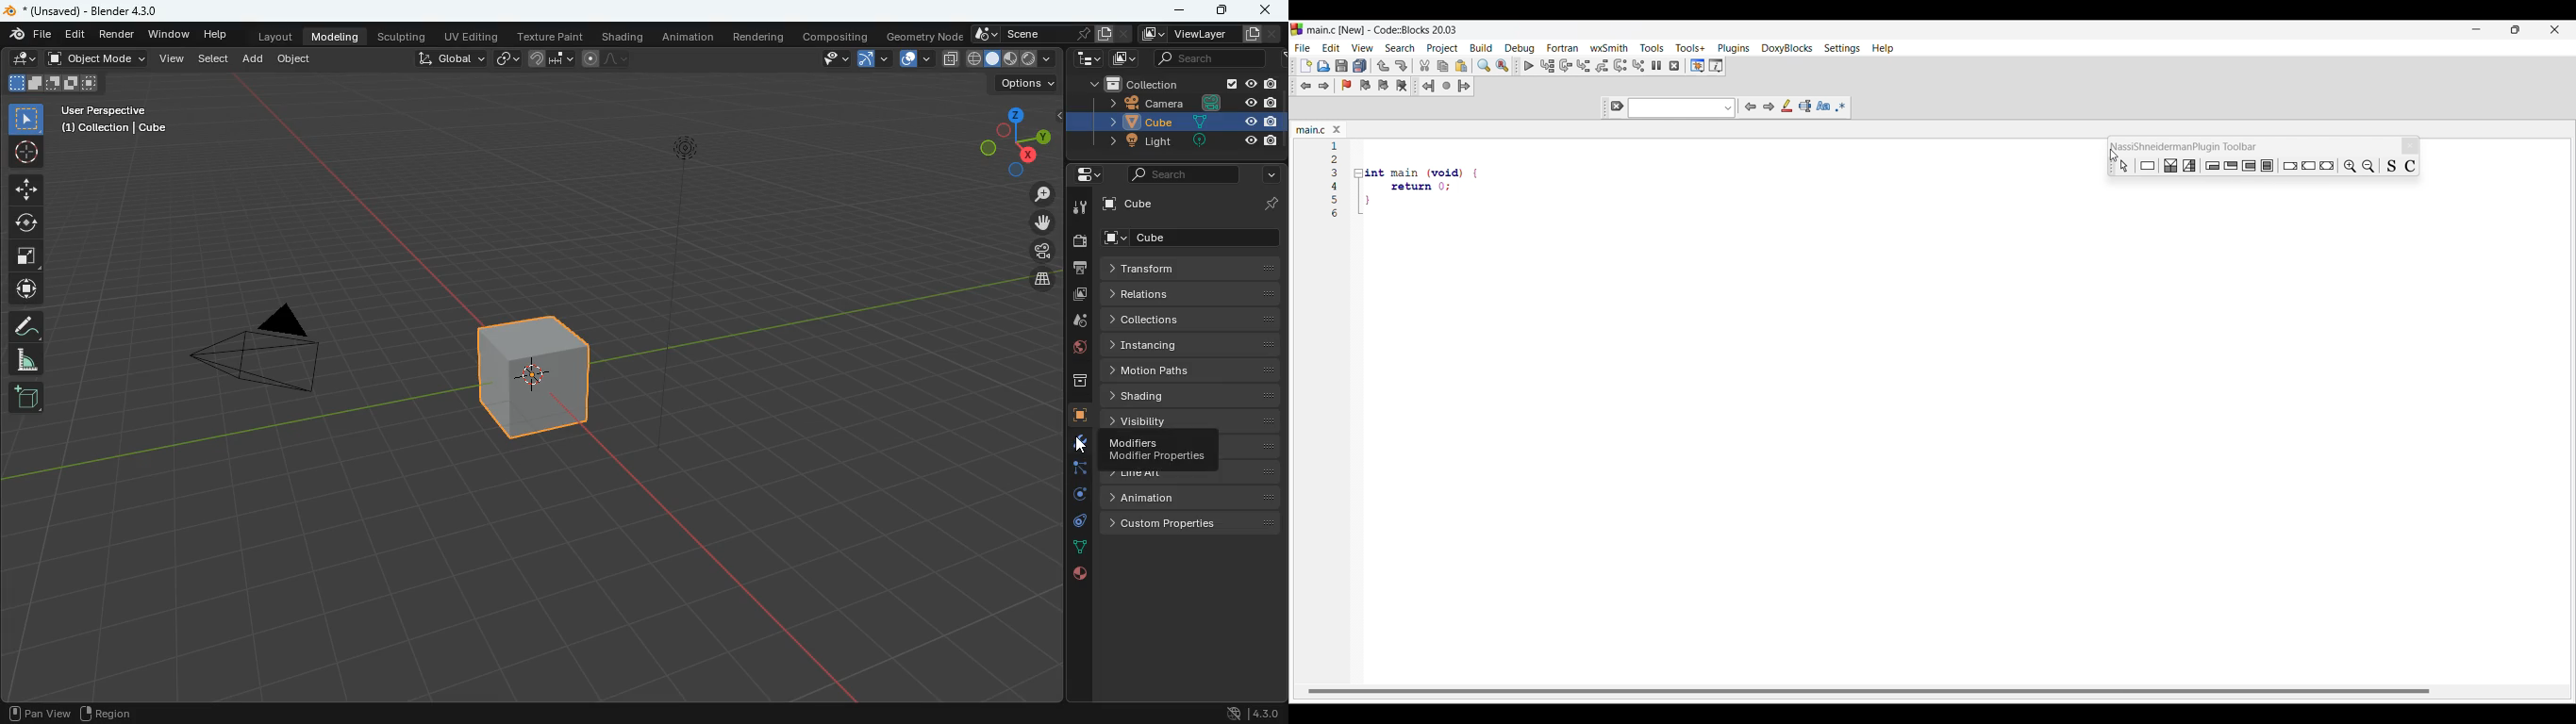 The height and width of the screenshot is (728, 2576). I want to click on public, so click(1081, 575).